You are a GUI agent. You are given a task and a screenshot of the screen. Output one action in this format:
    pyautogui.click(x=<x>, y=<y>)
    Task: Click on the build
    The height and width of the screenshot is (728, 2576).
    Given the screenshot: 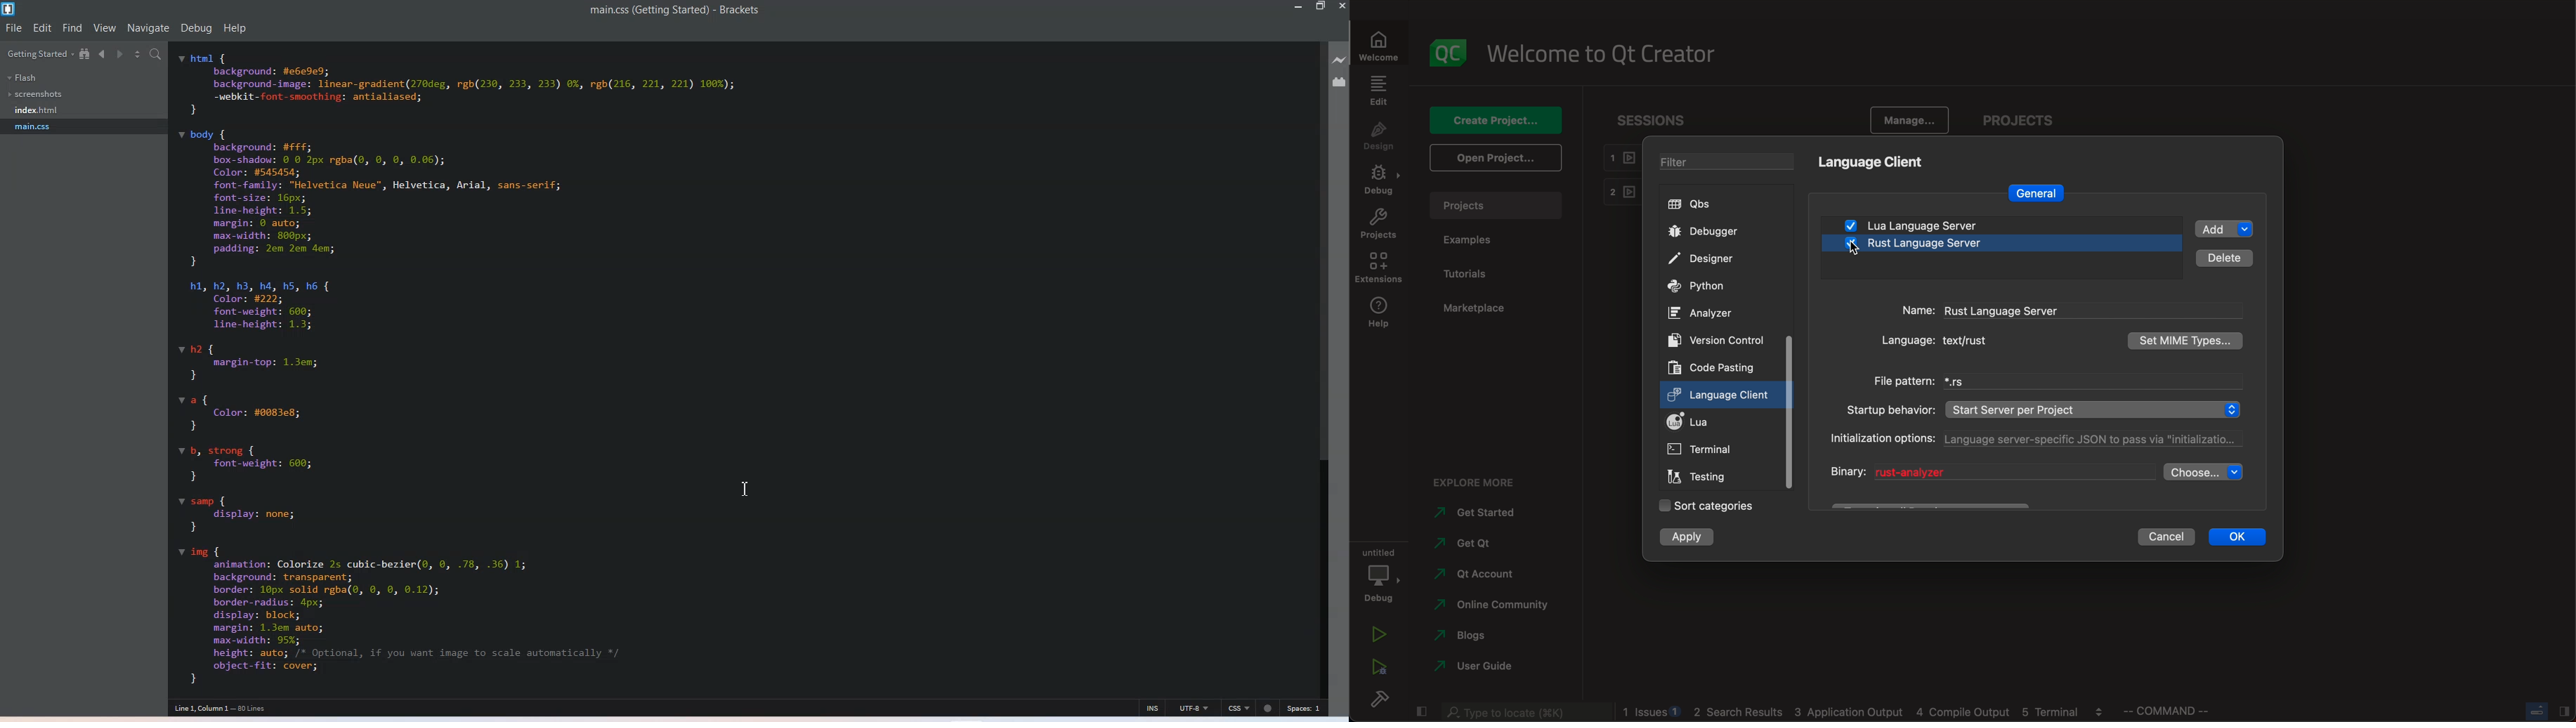 What is the action you would take?
    pyautogui.click(x=1384, y=702)
    